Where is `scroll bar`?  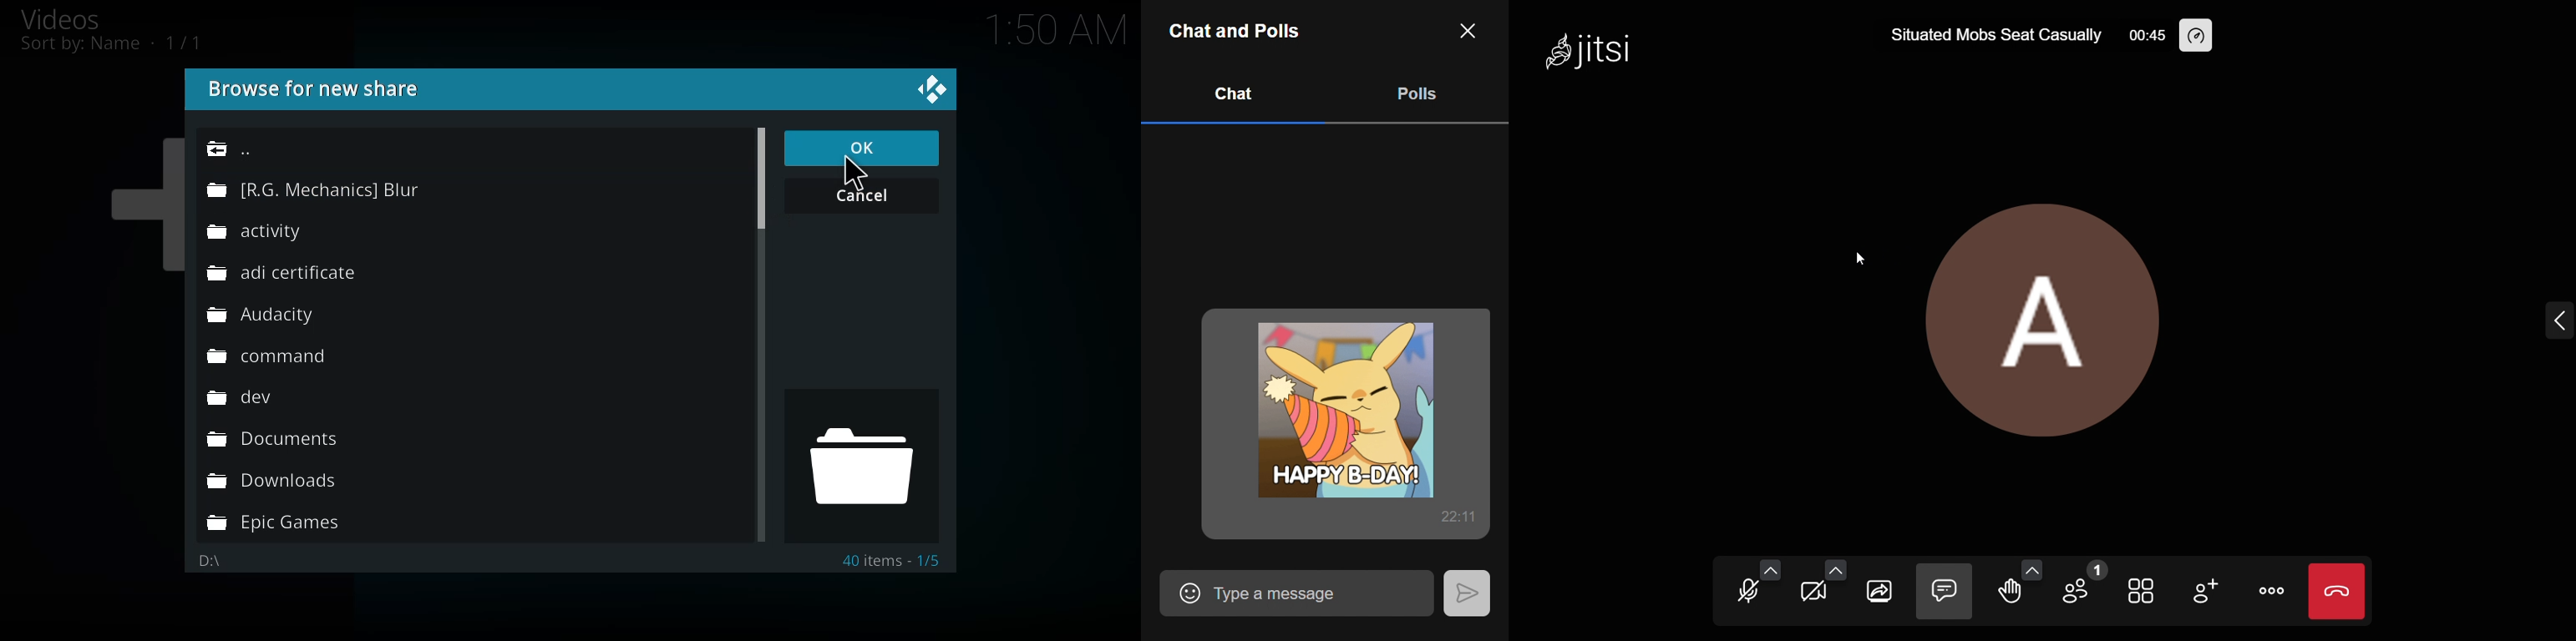 scroll bar is located at coordinates (761, 183).